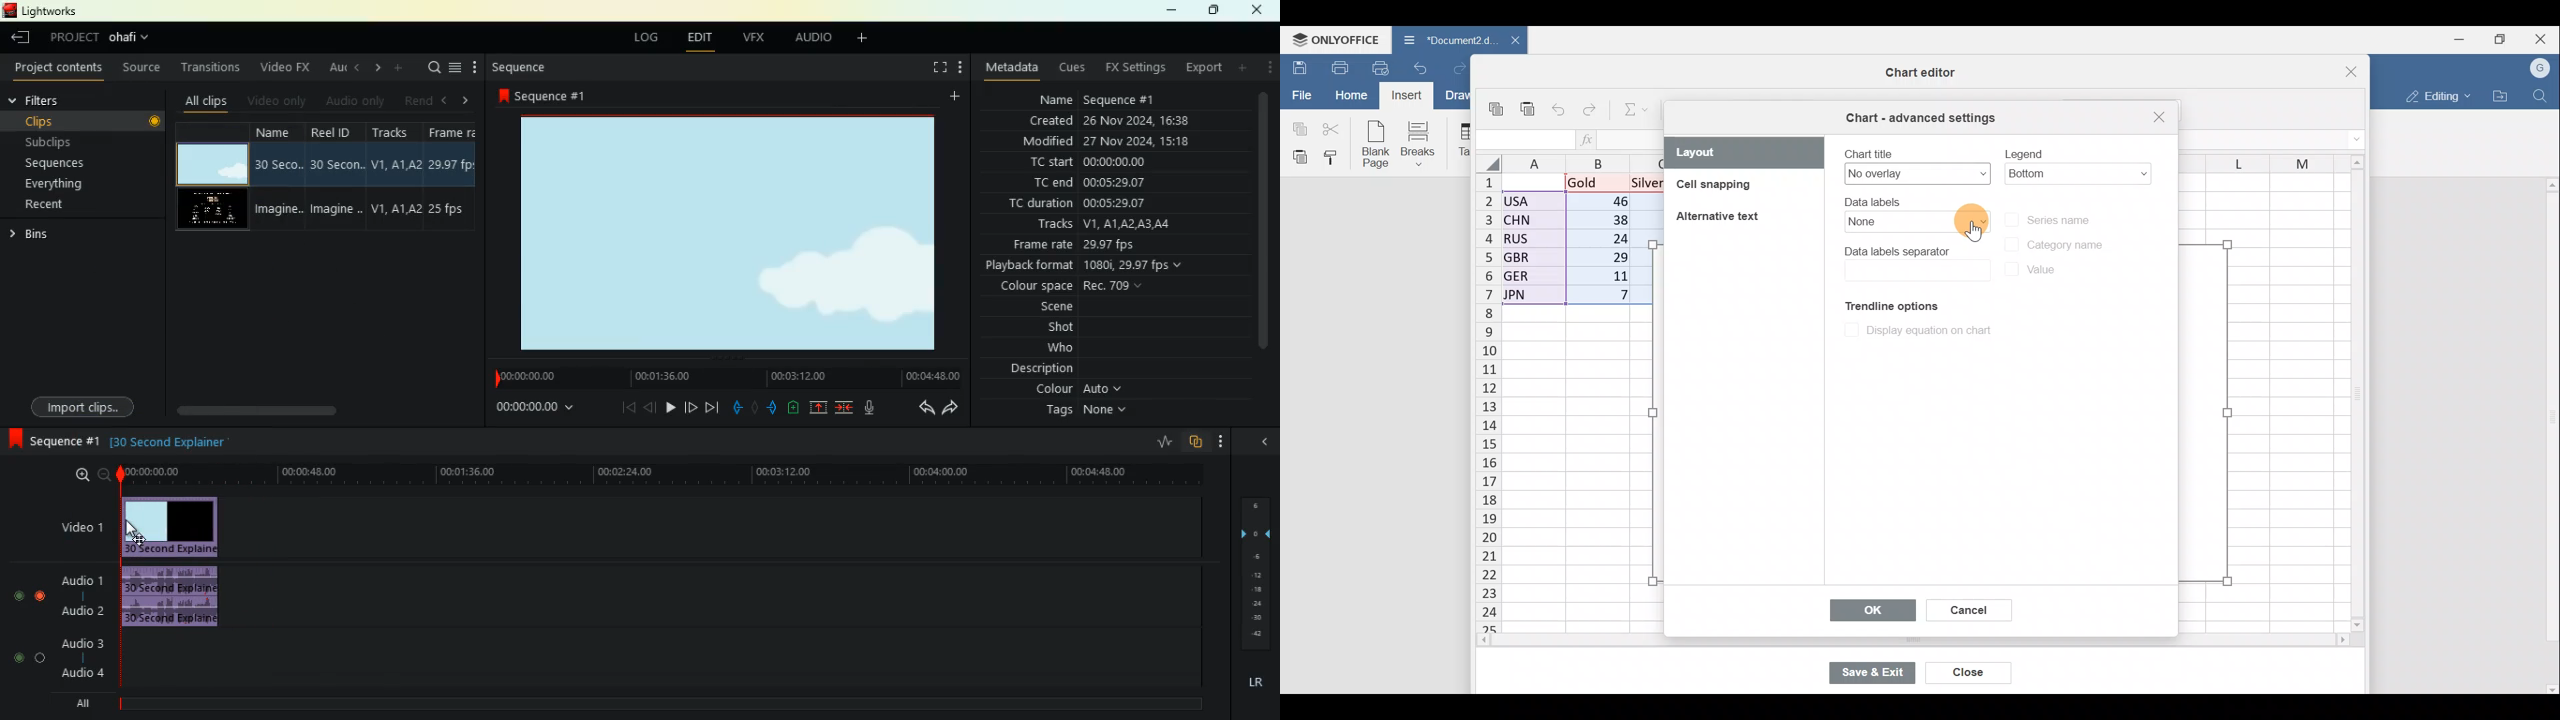 Image resolution: width=2576 pixels, height=728 pixels. Describe the element at coordinates (1111, 120) in the screenshot. I see `created` at that location.